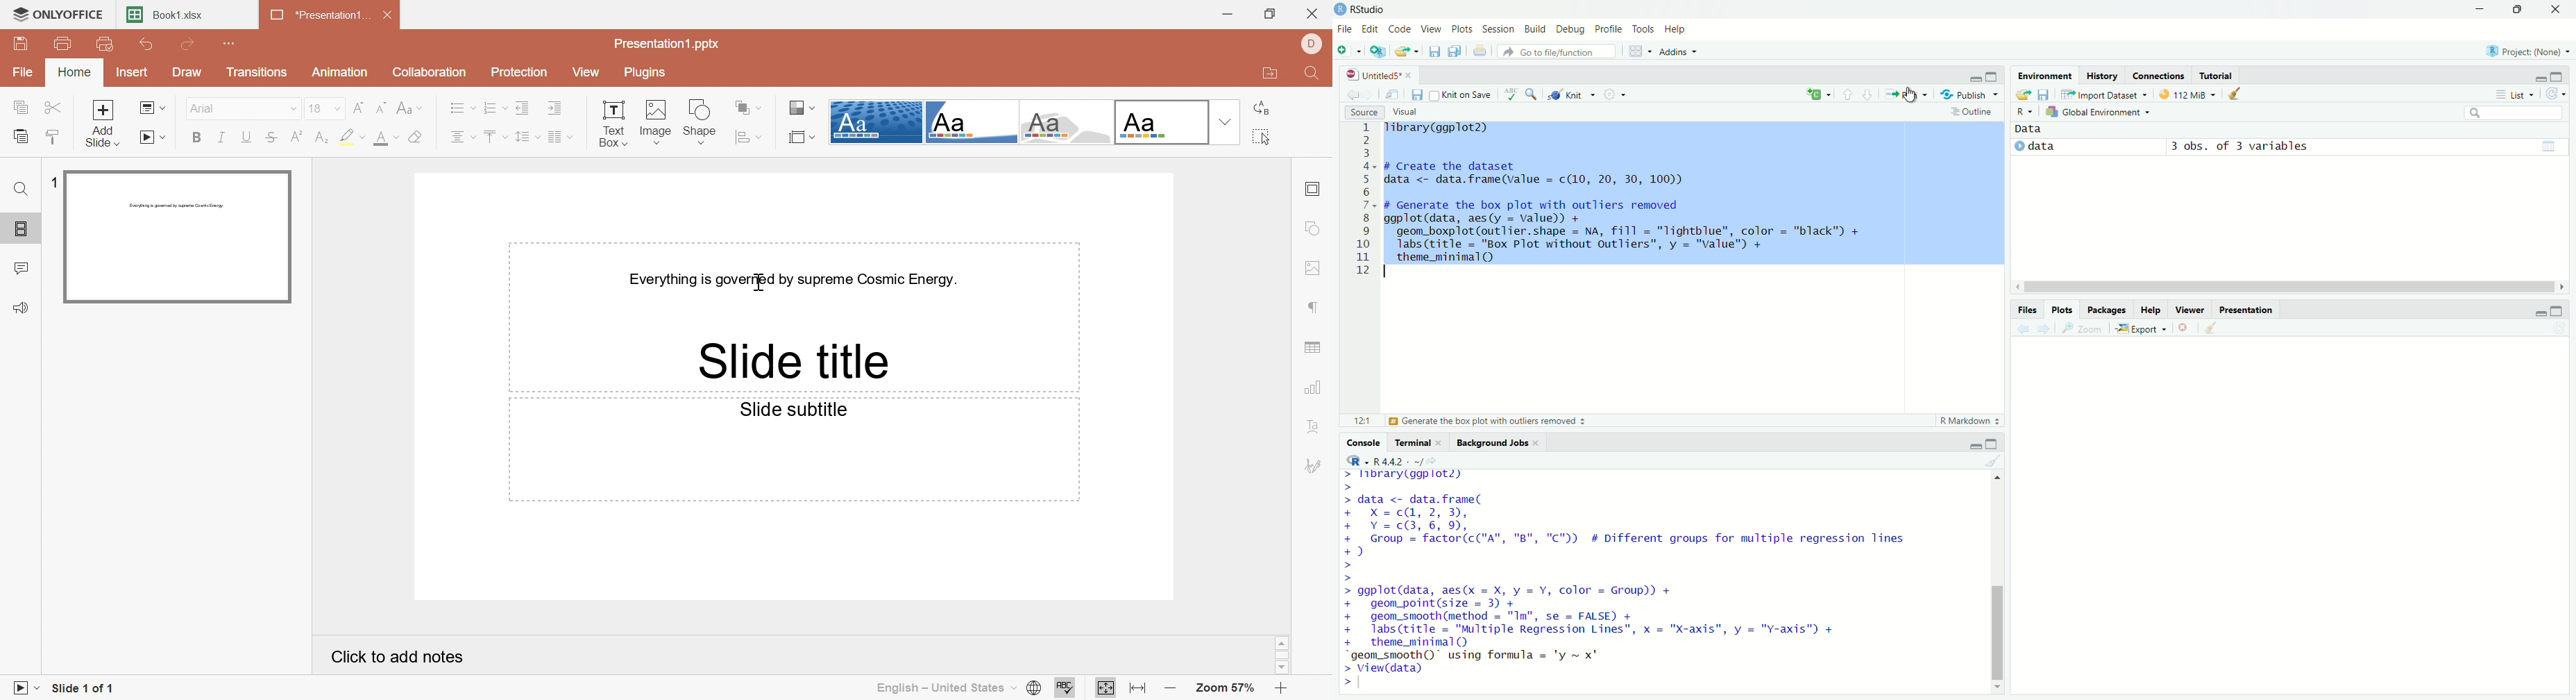 The width and height of the screenshot is (2576, 700). Describe the element at coordinates (1370, 29) in the screenshot. I see `Edit` at that location.